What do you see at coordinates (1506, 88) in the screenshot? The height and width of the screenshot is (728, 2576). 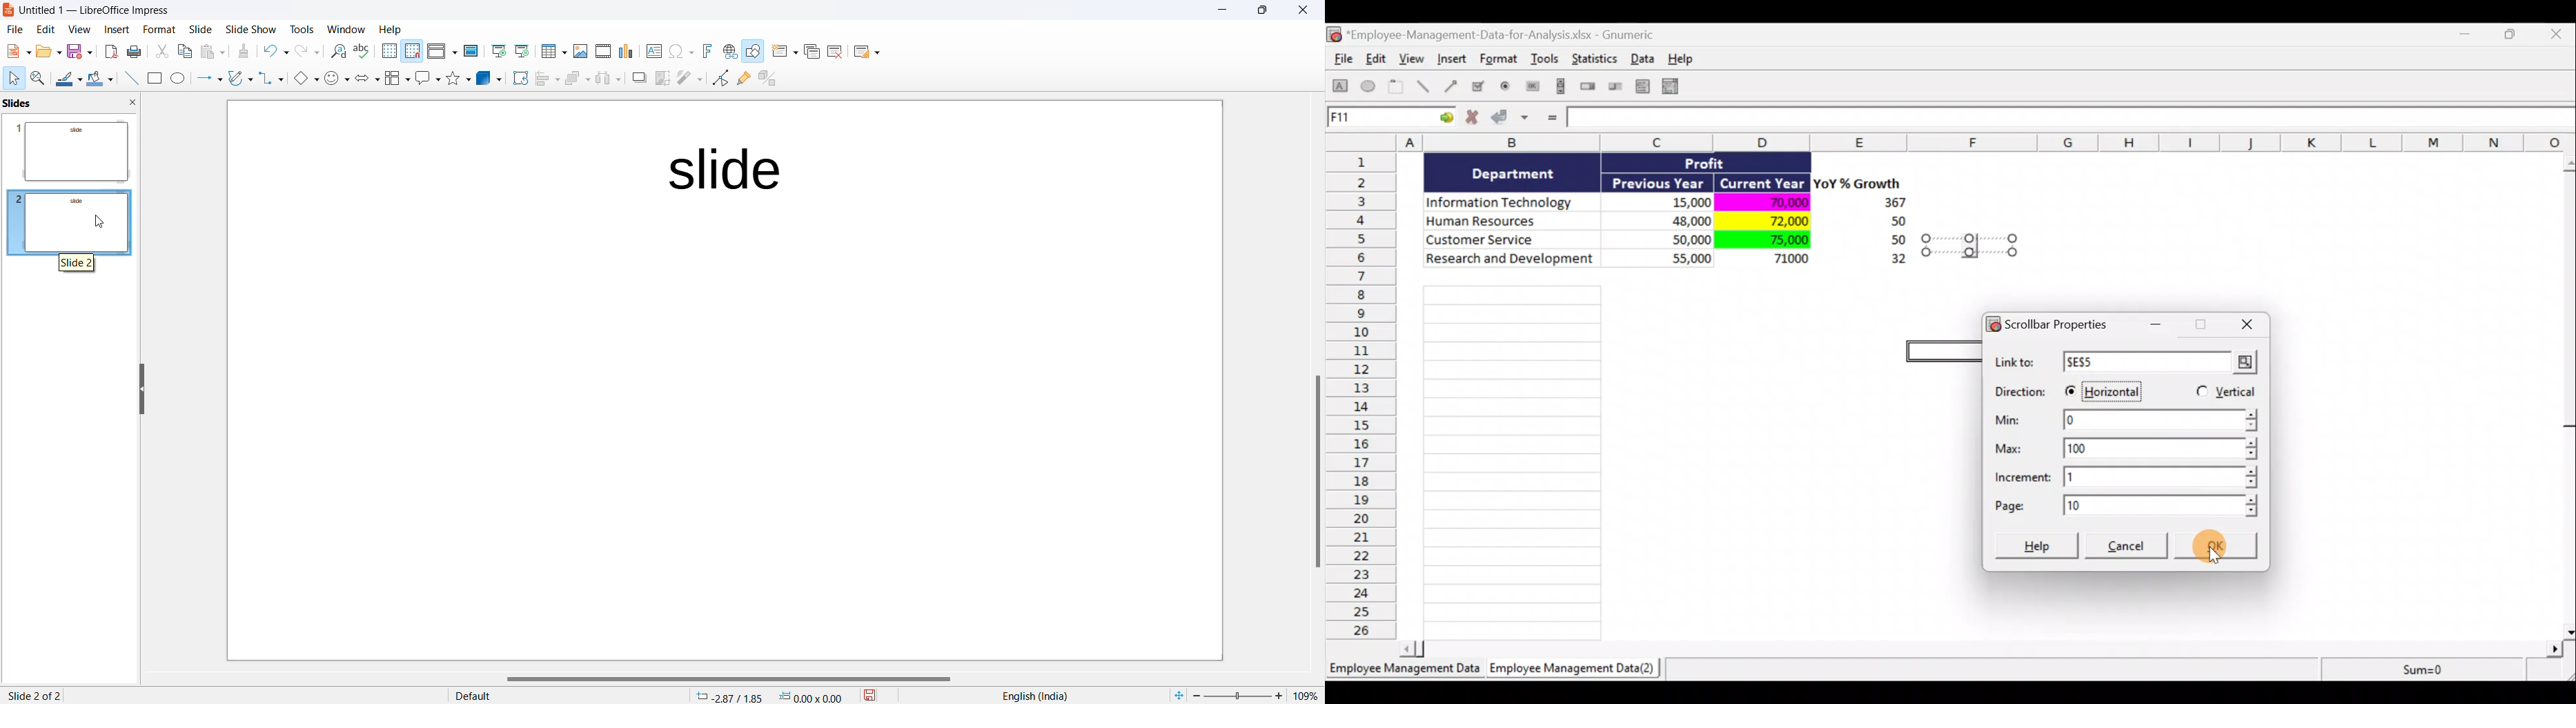 I see `Create a radio button` at bounding box center [1506, 88].